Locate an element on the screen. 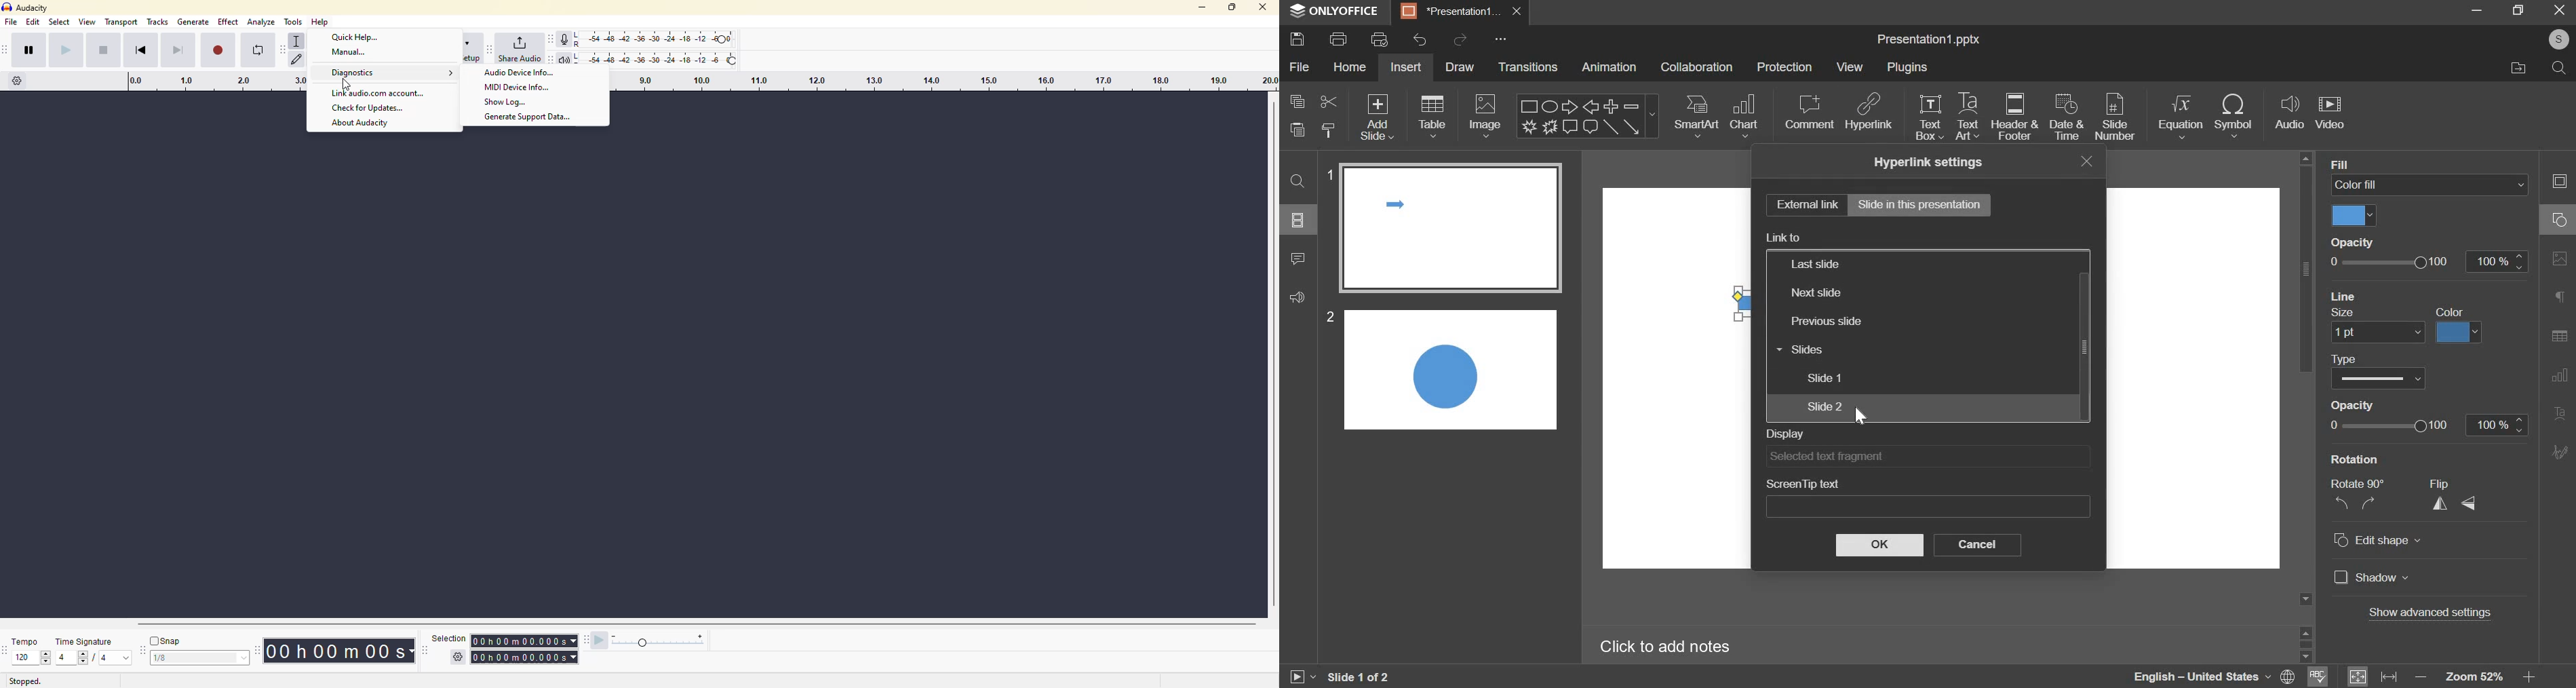 This screenshot has width=2576, height=700. collaboration is located at coordinates (1697, 66).